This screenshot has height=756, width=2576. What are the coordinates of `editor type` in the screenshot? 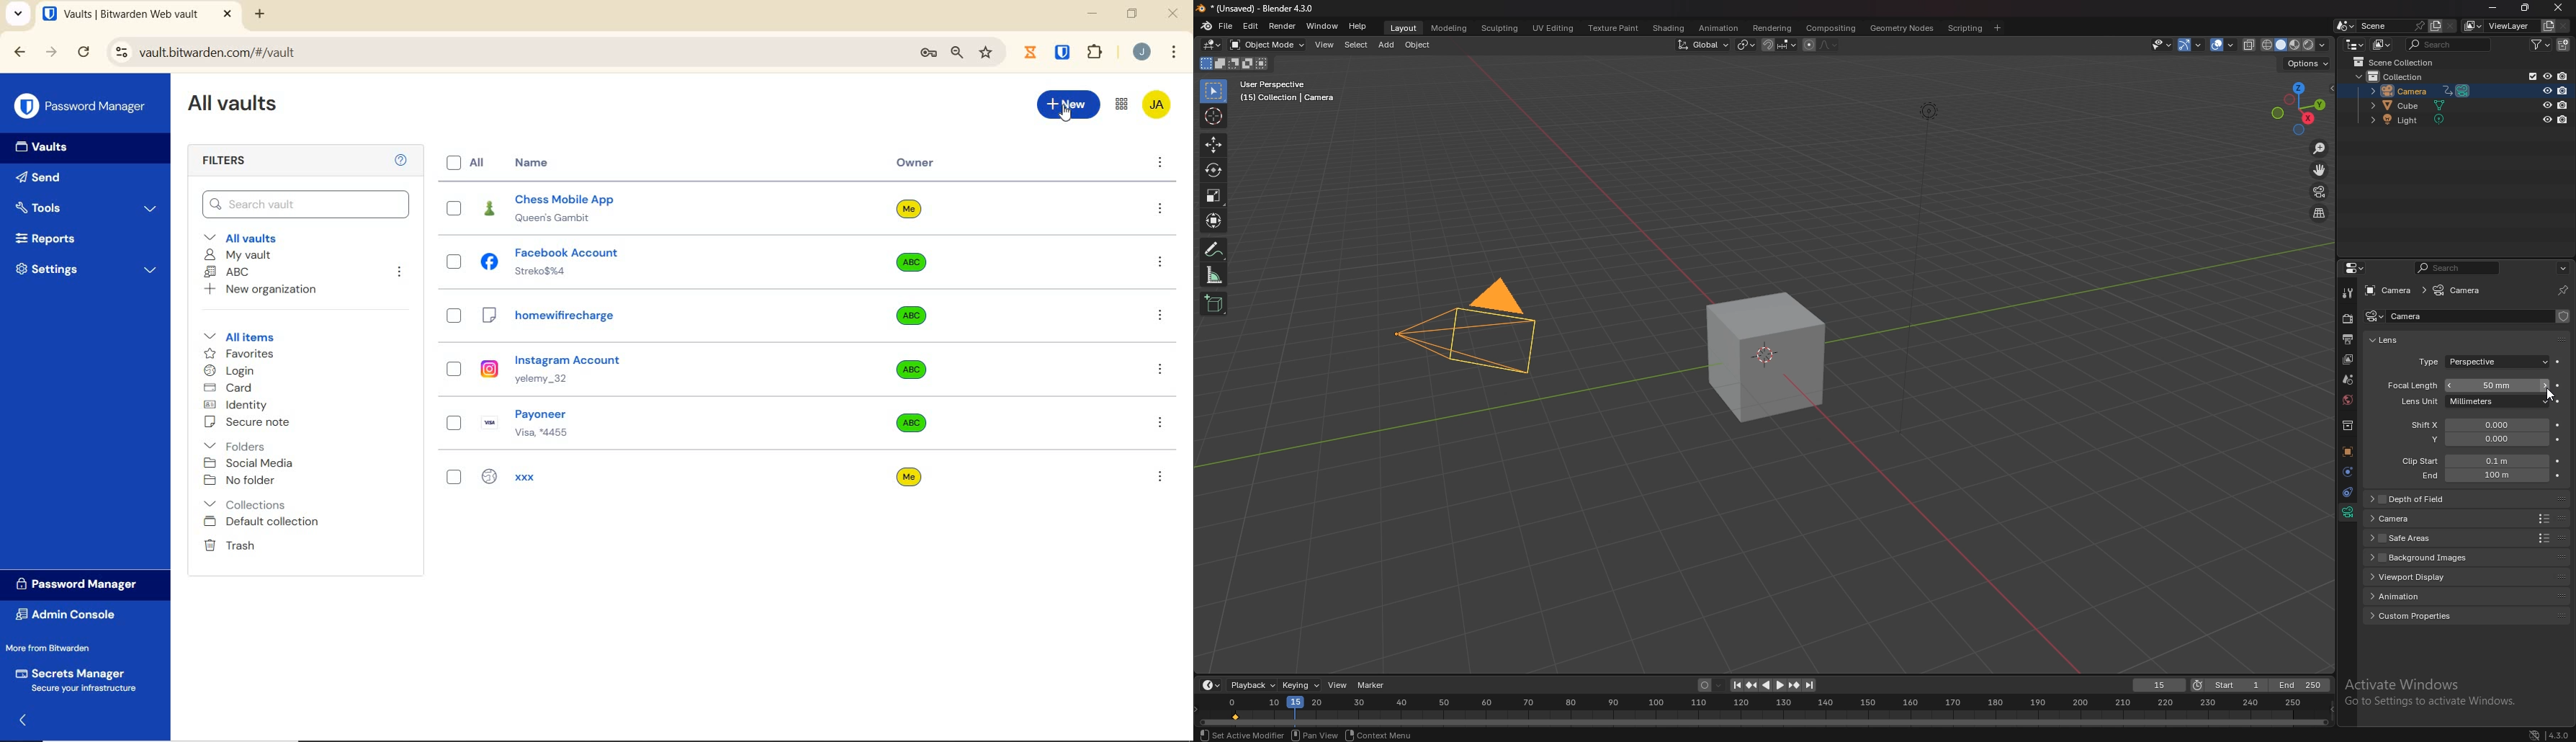 It's located at (2356, 267).